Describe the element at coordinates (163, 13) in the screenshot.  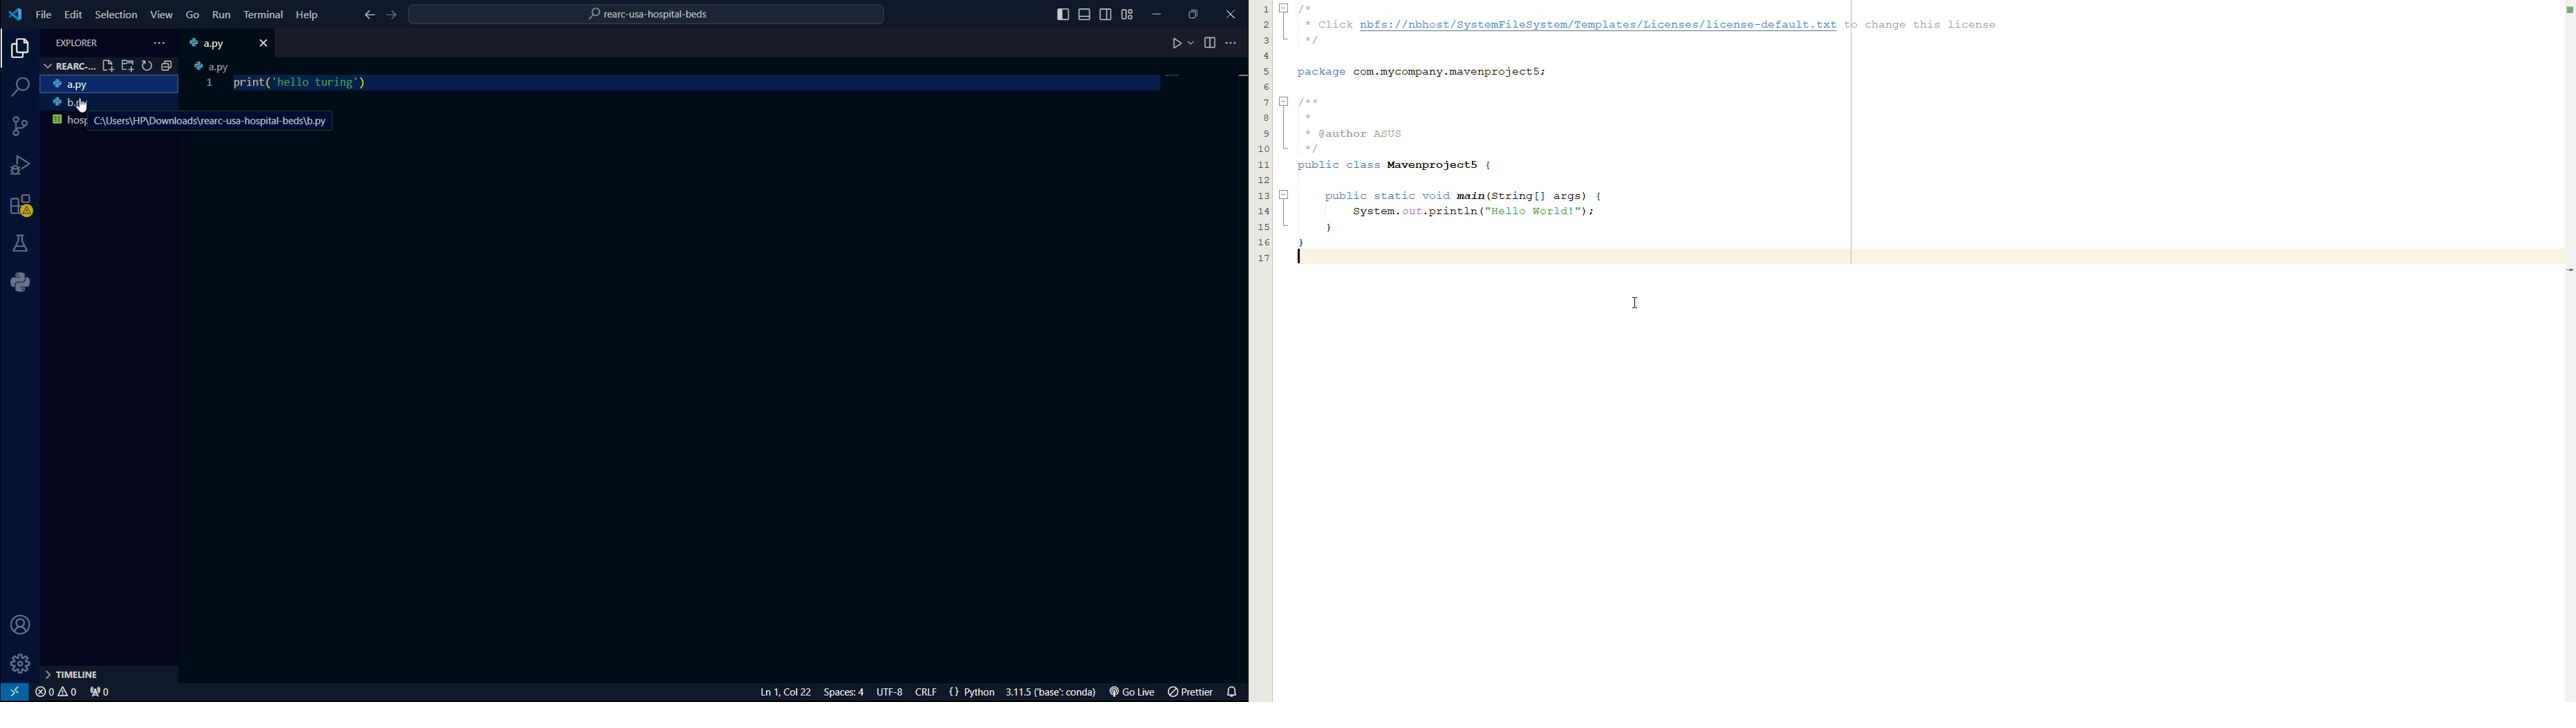
I see `view menu` at that location.